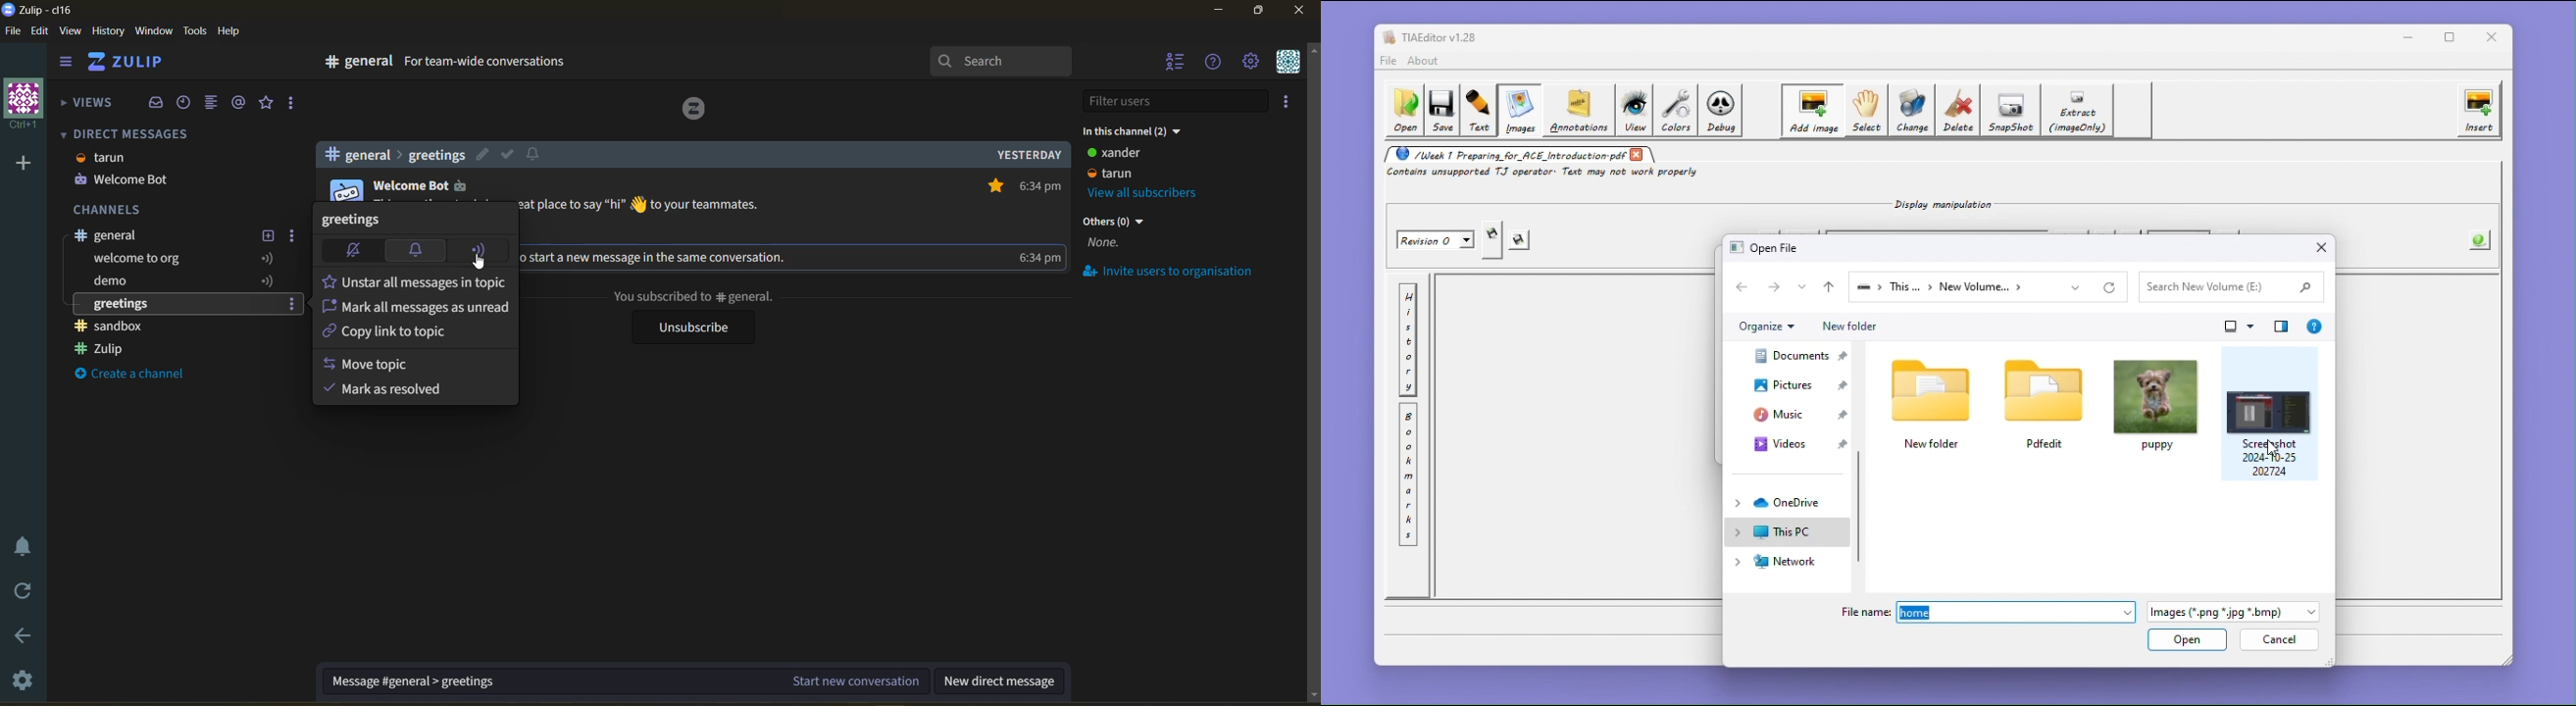 The width and height of the screenshot is (2576, 728). What do you see at coordinates (211, 103) in the screenshot?
I see `combined feed` at bounding box center [211, 103].